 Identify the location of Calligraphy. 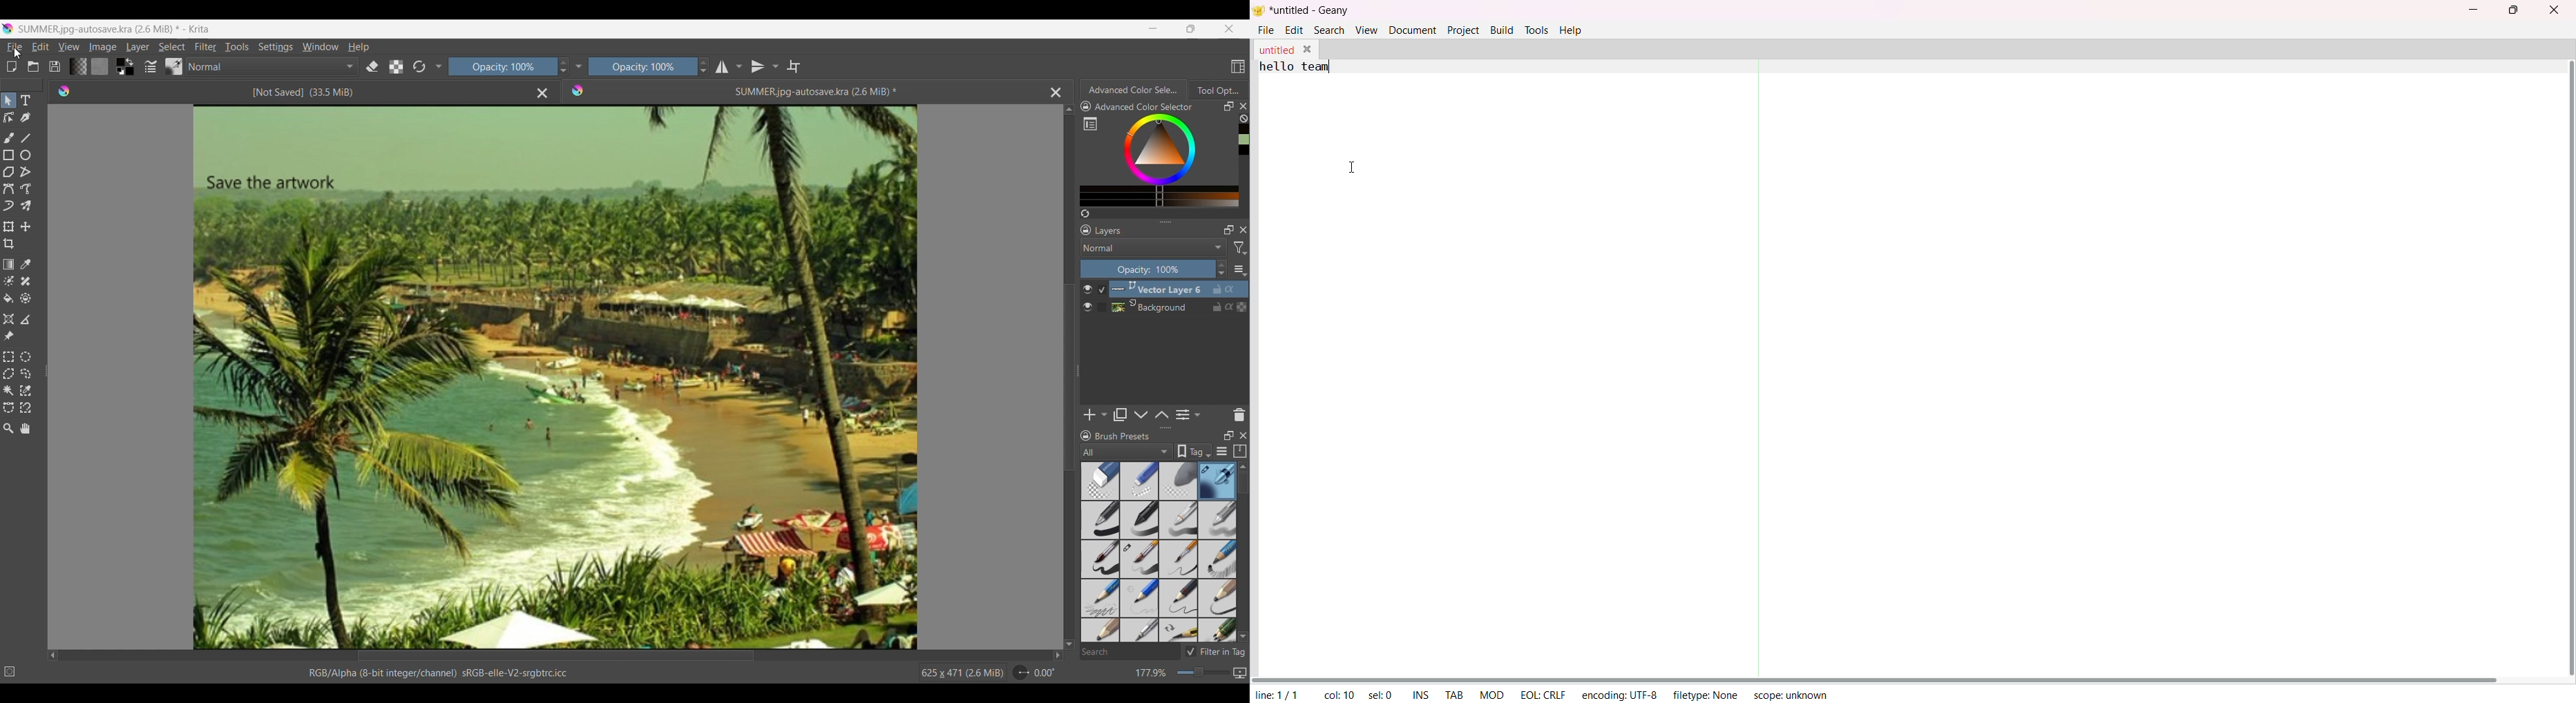
(25, 118).